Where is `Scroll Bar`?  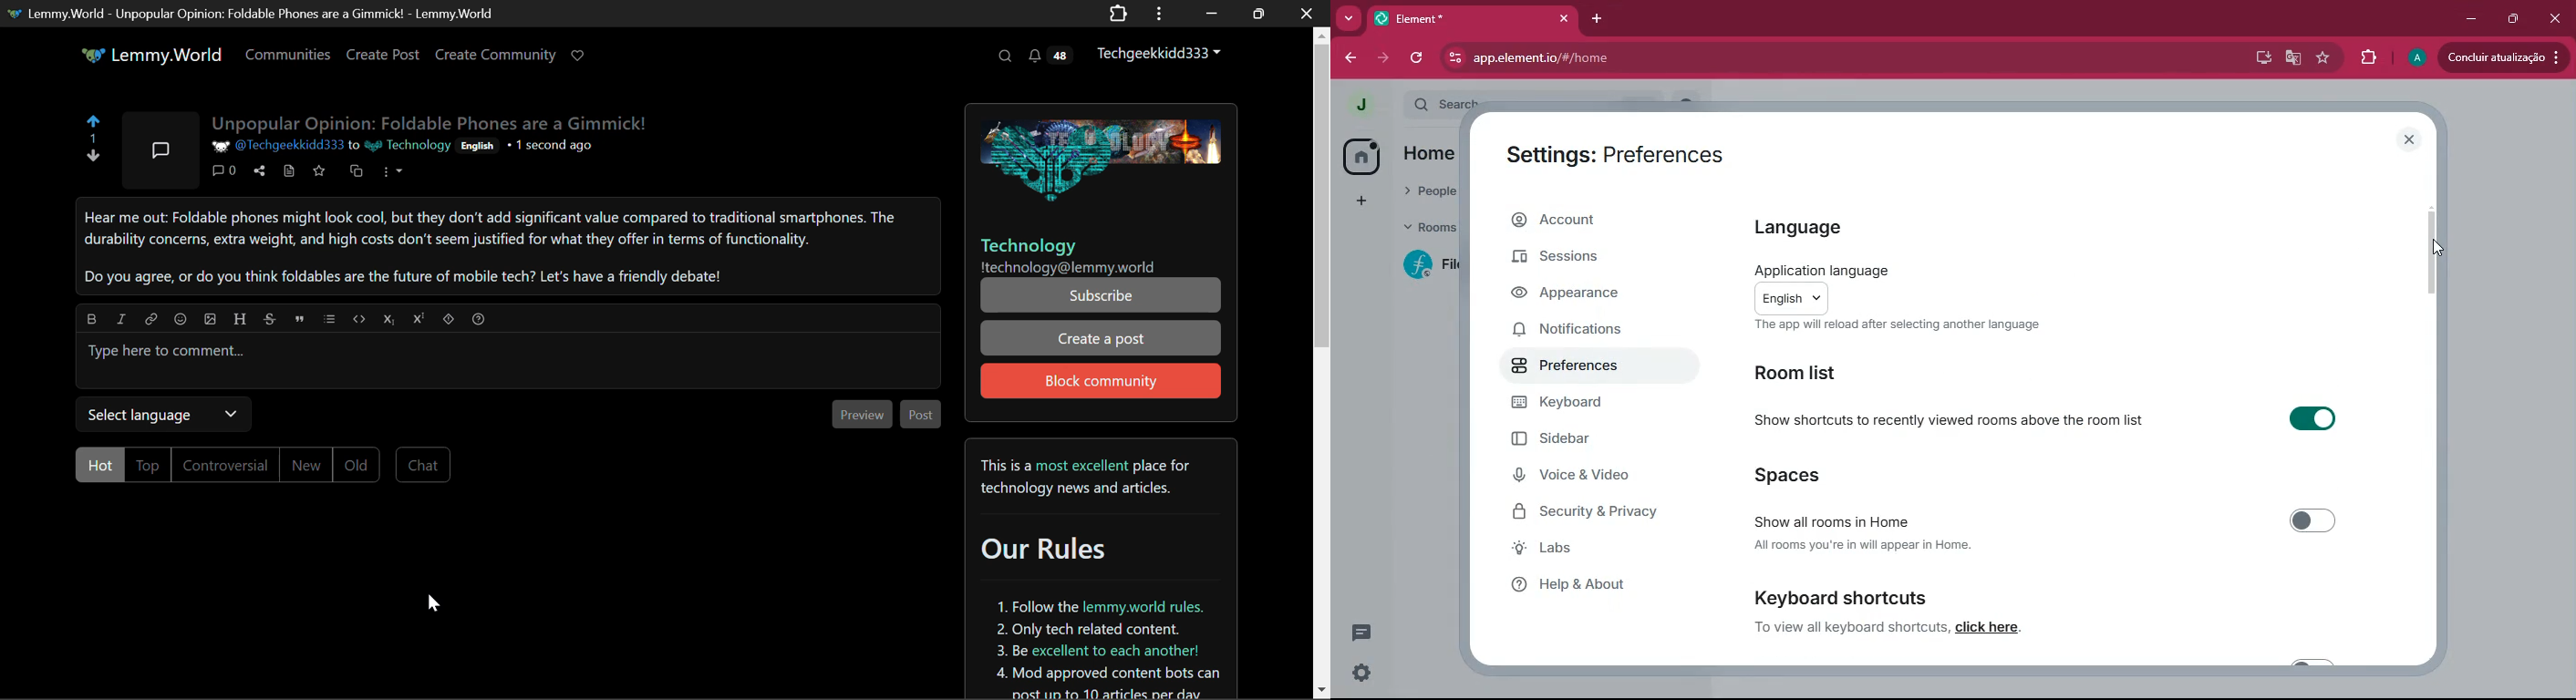
Scroll Bar is located at coordinates (1323, 360).